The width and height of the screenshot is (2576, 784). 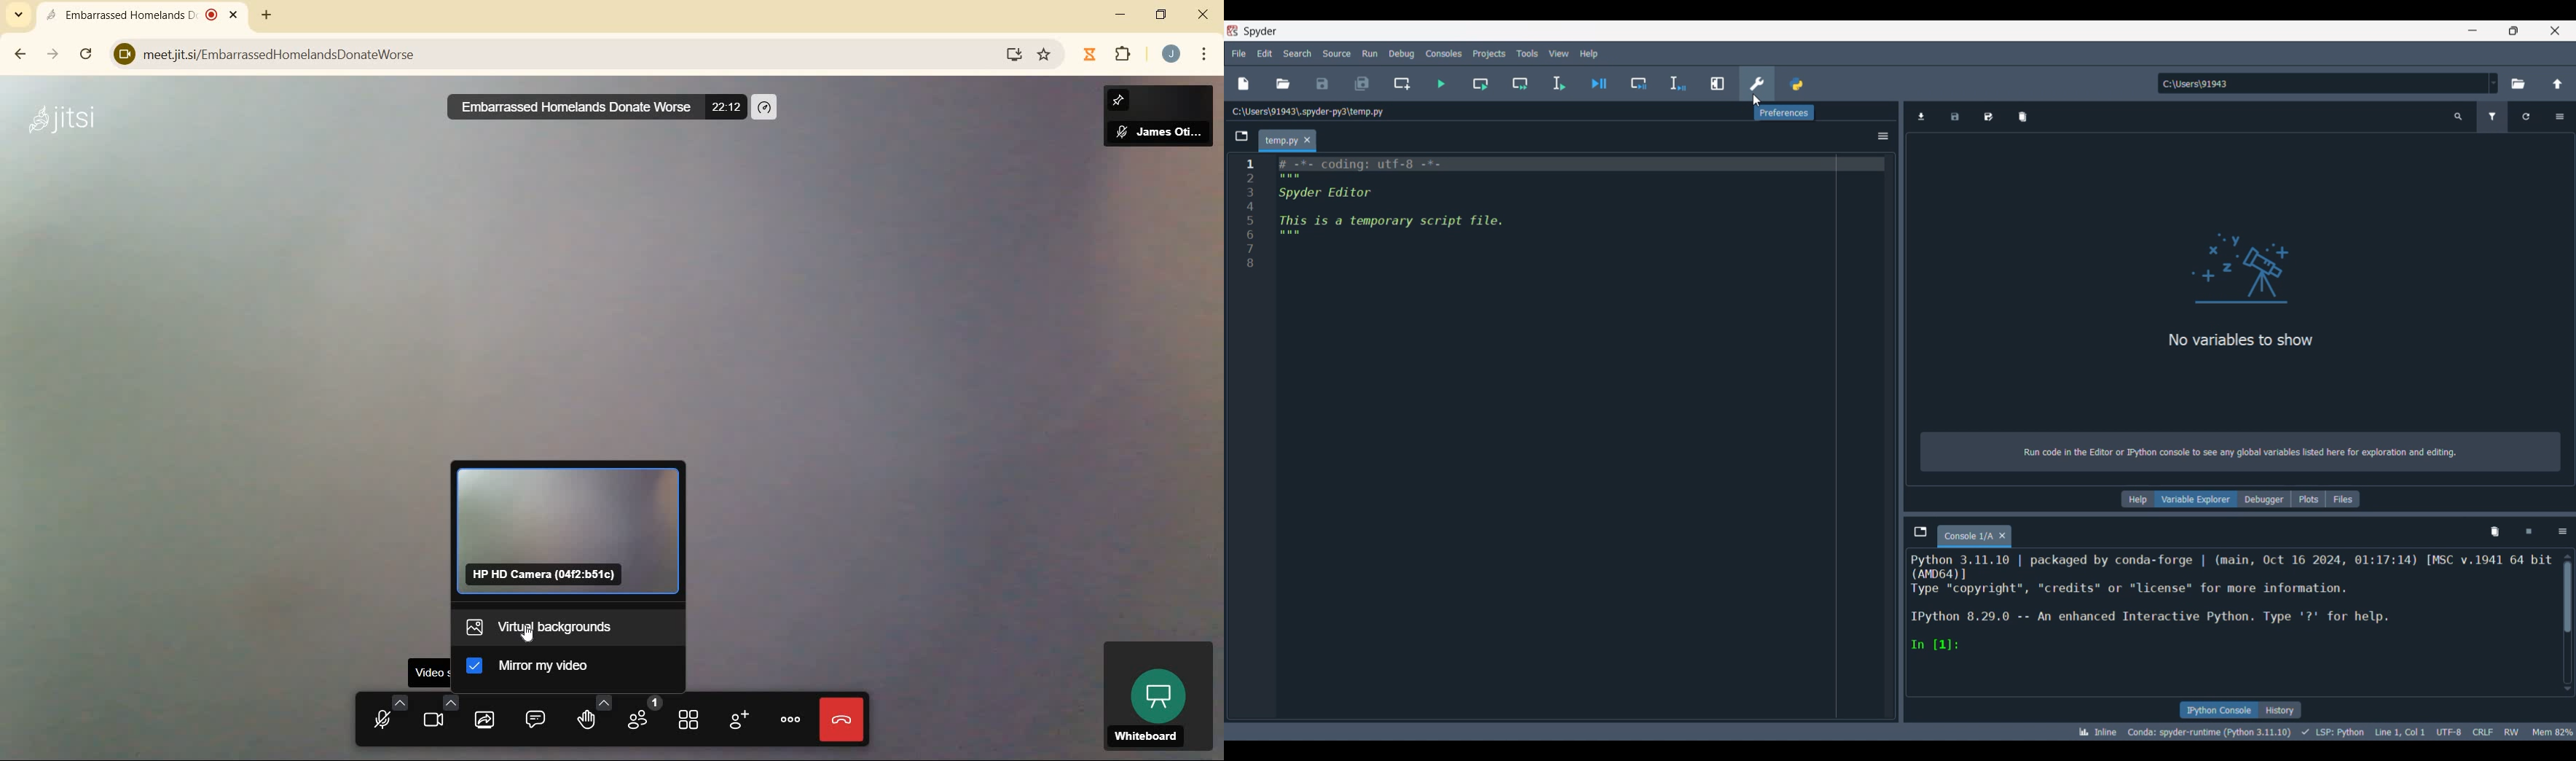 What do you see at coordinates (1283, 84) in the screenshot?
I see `Open file` at bounding box center [1283, 84].